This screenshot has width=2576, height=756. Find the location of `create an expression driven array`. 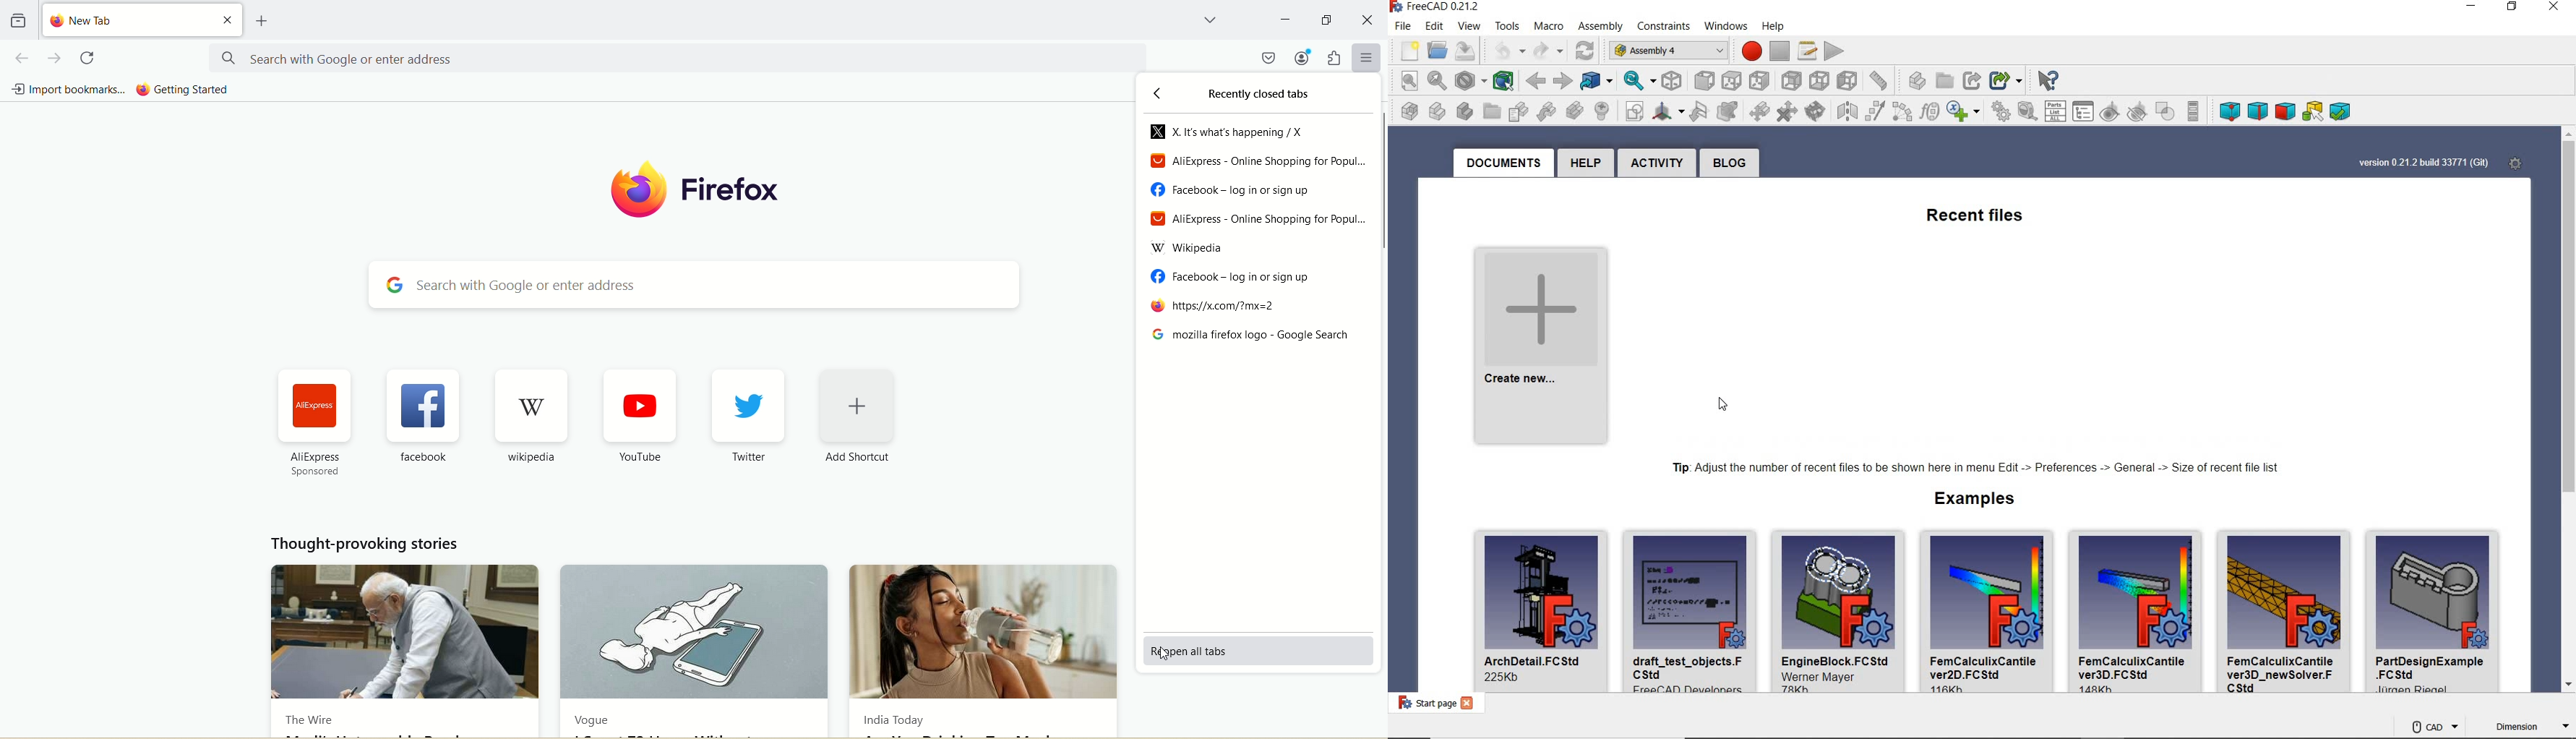

create an expression driven array is located at coordinates (1904, 111).